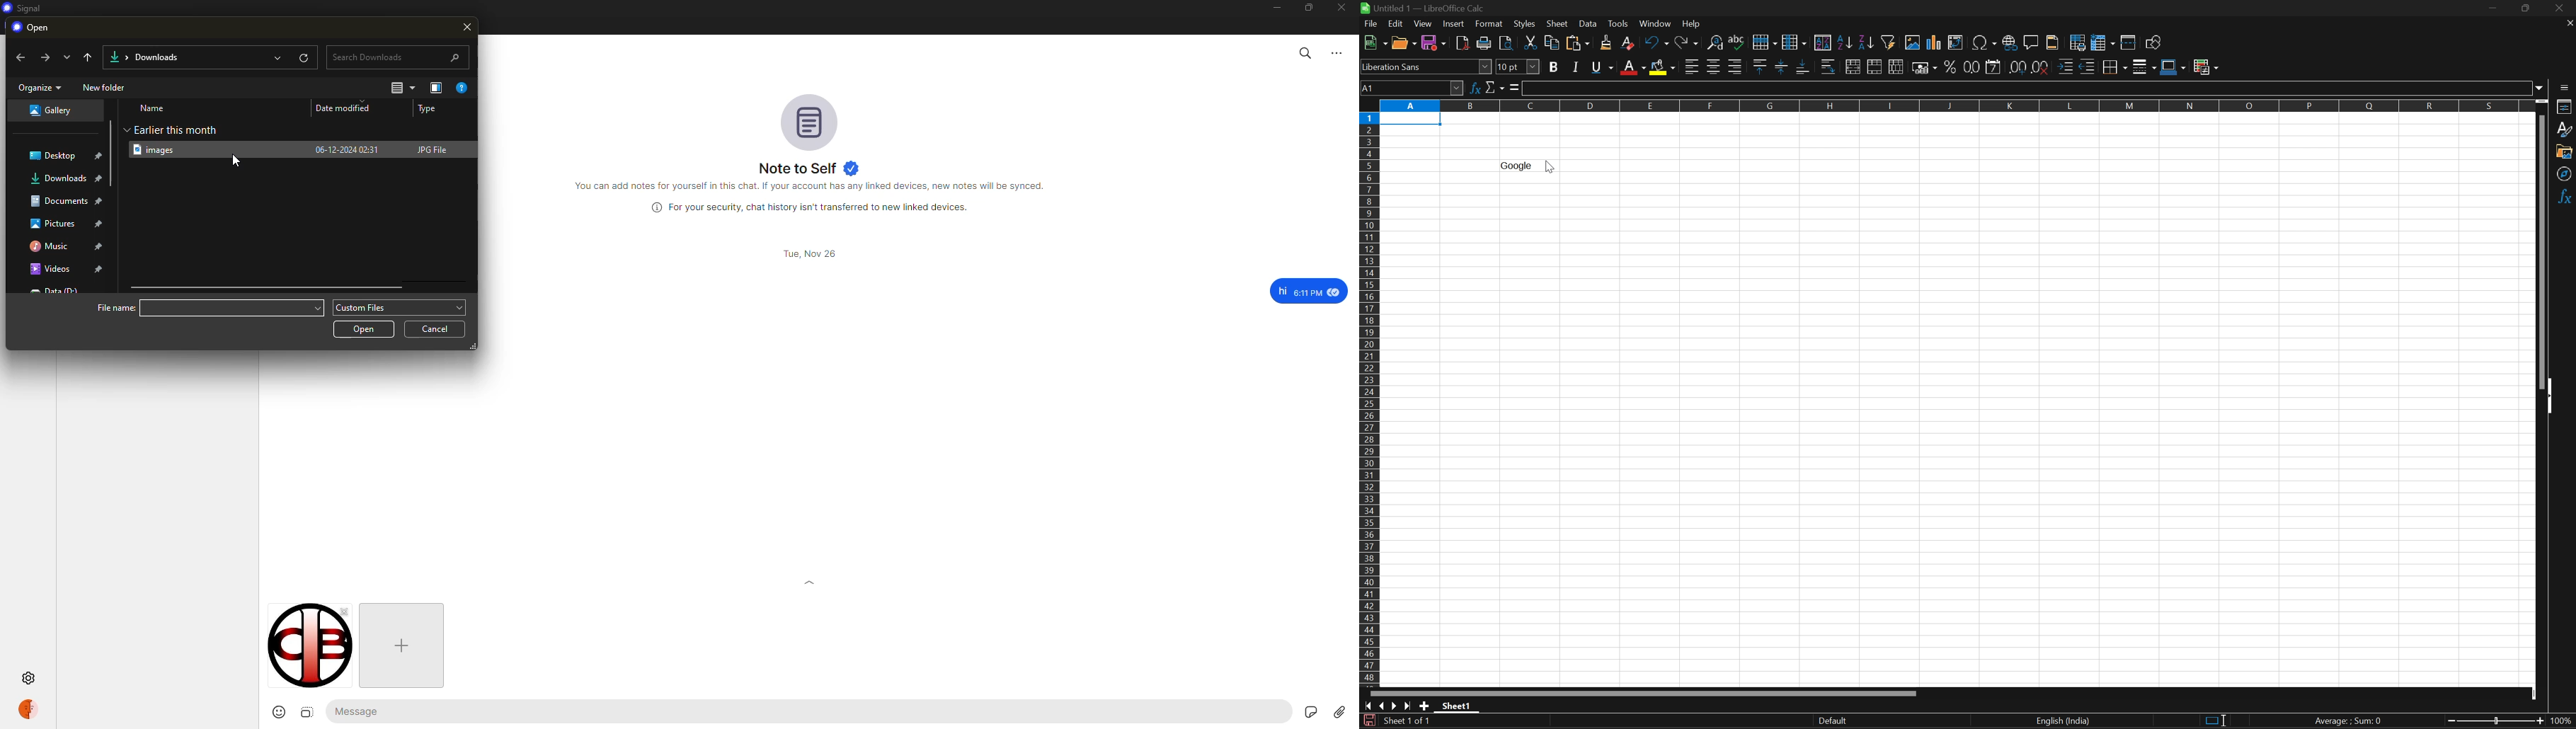 The image size is (2576, 756). I want to click on Undo, so click(1657, 44).